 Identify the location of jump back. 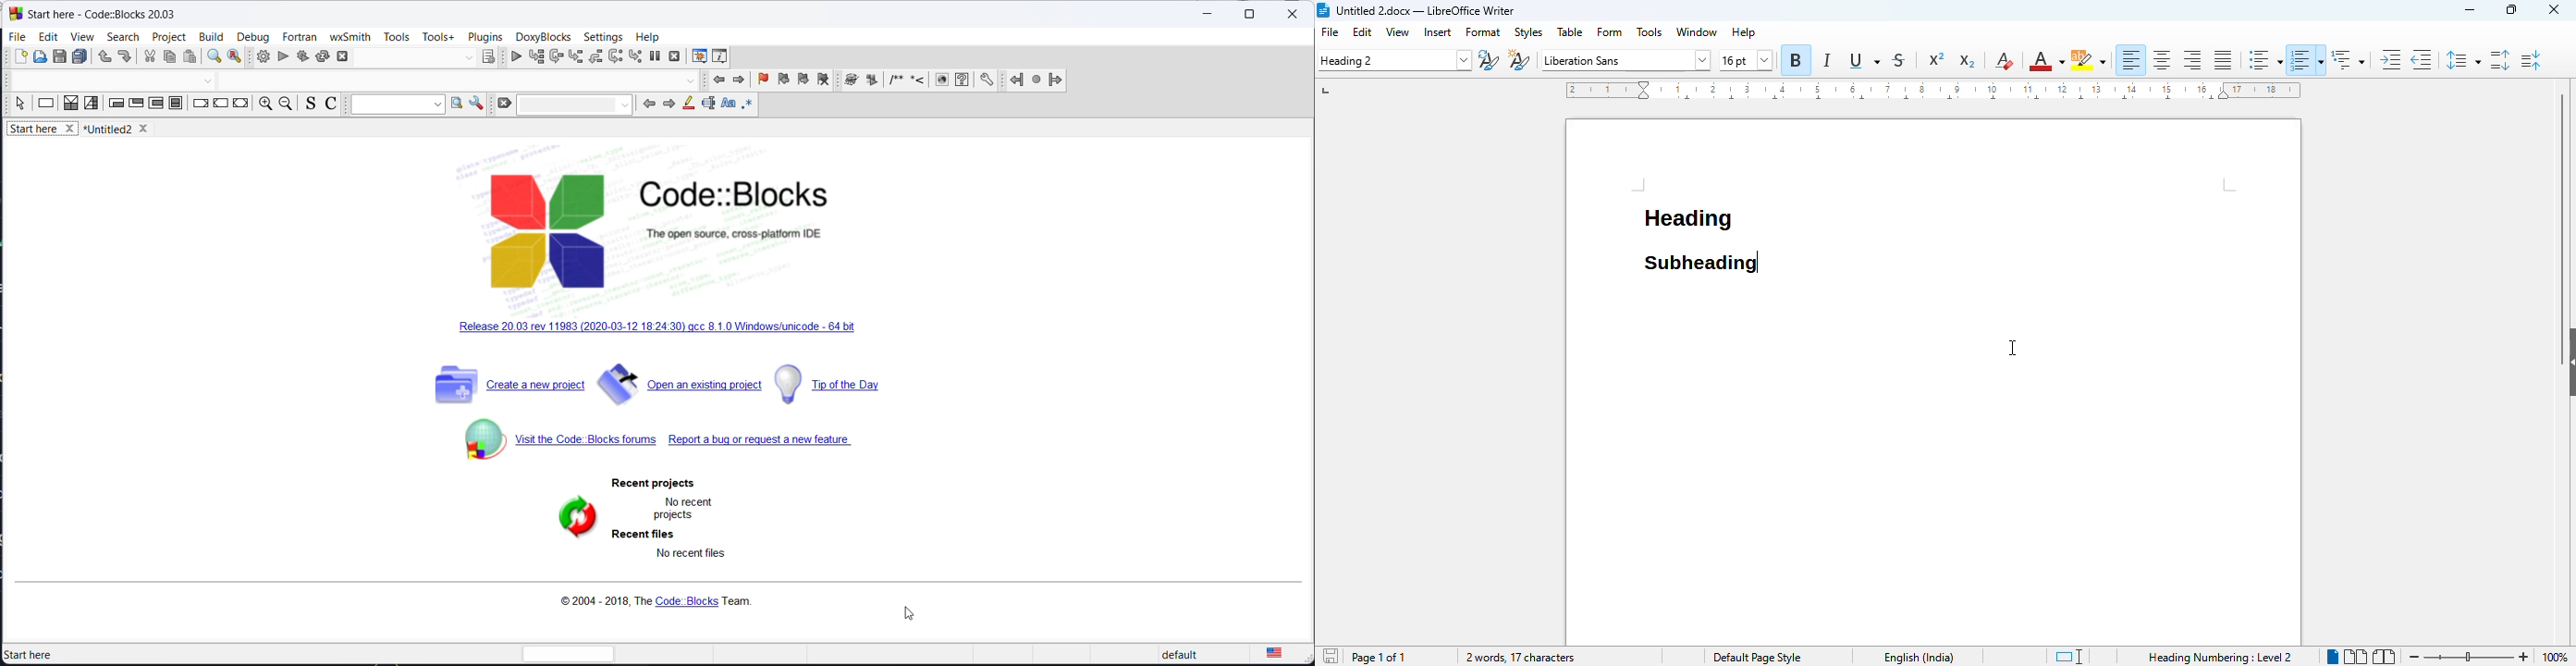
(1014, 80).